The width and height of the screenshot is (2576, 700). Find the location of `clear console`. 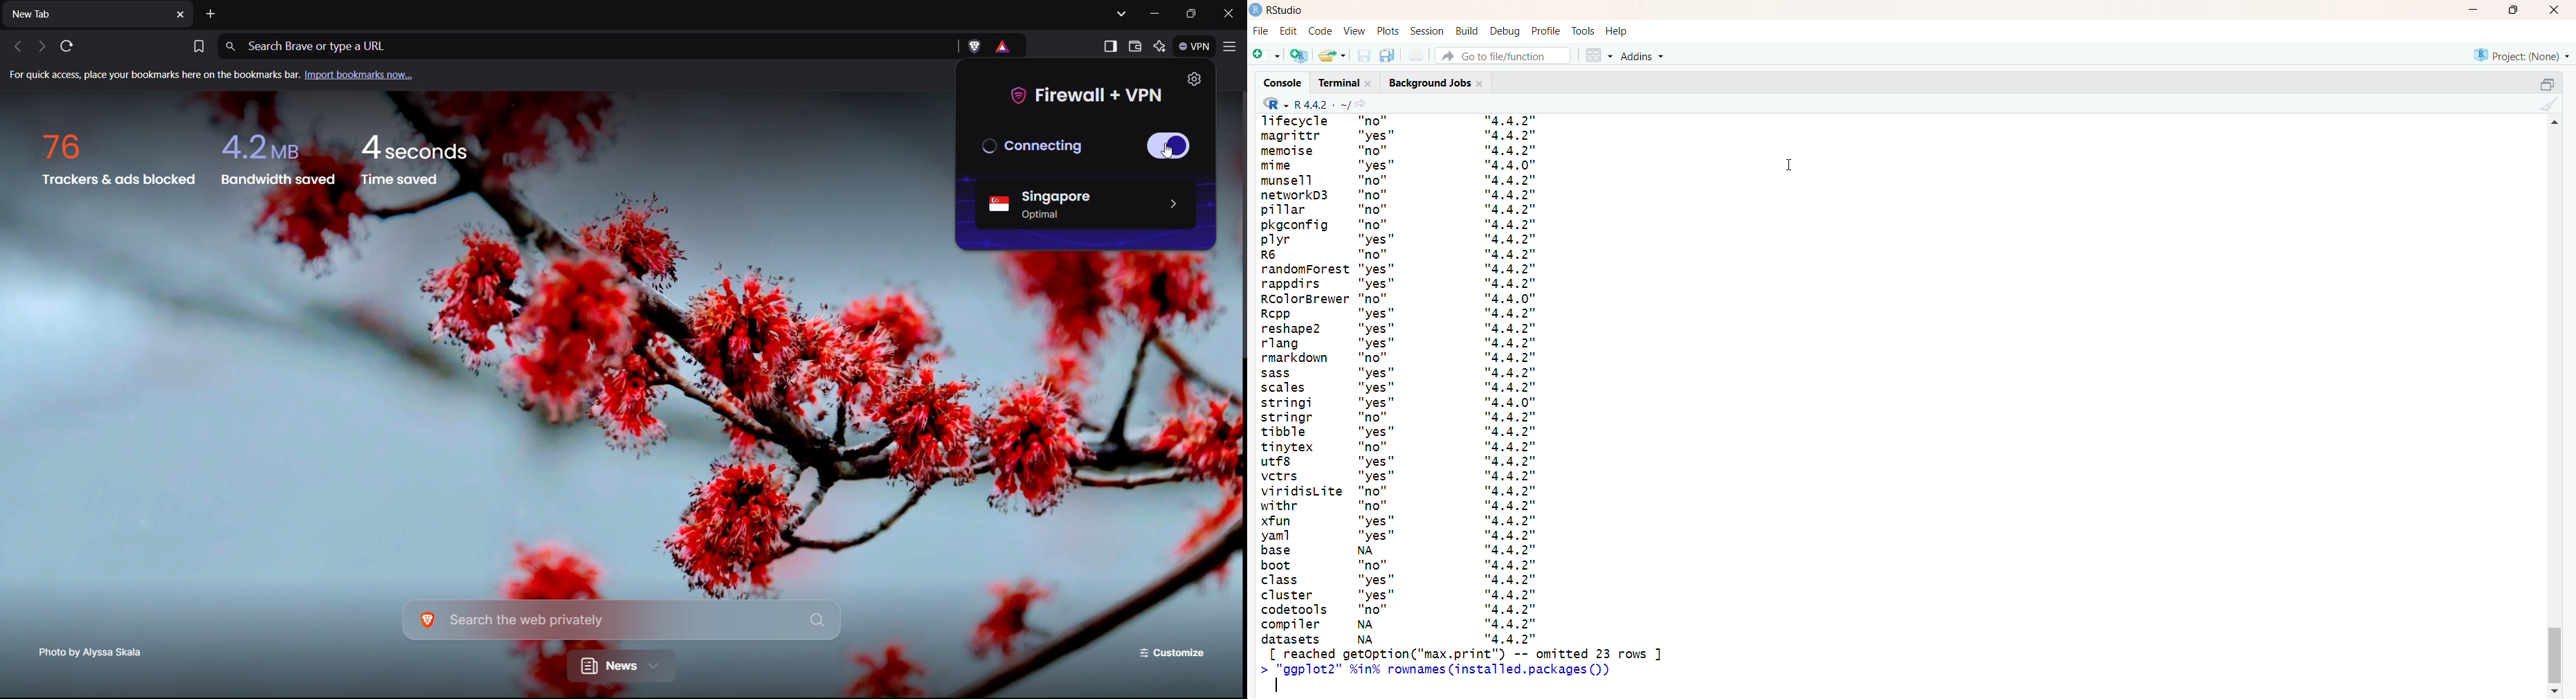

clear console is located at coordinates (2548, 105).